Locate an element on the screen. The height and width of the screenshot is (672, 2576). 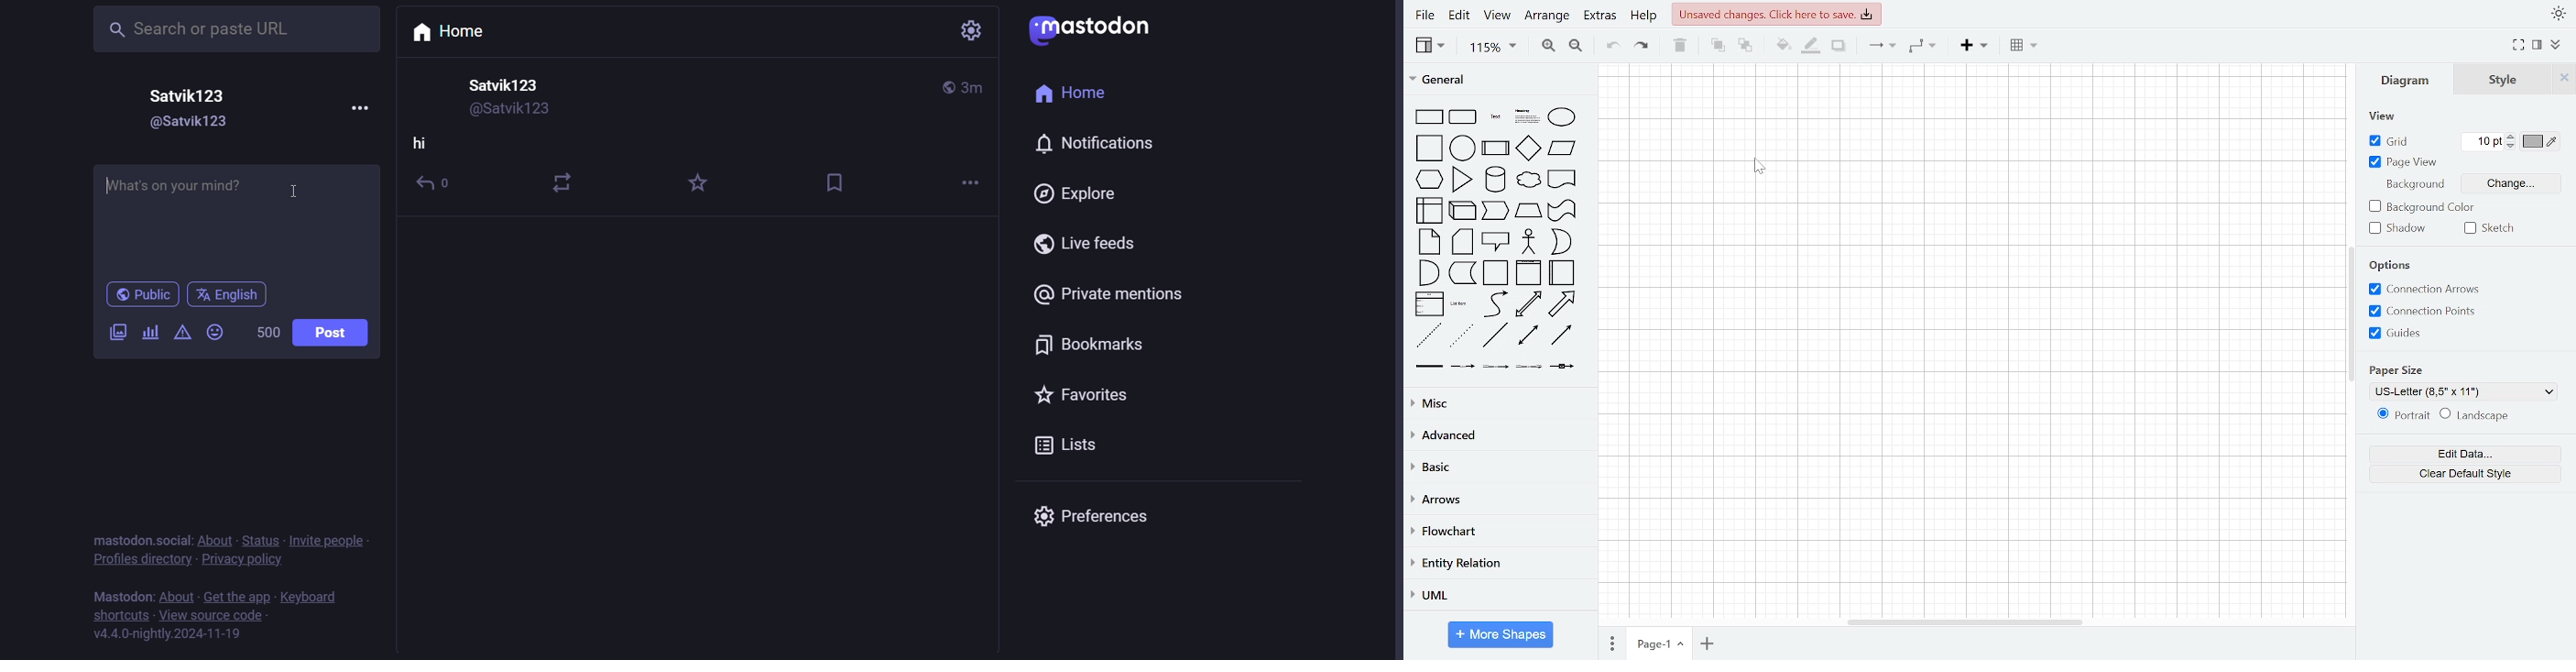
background color is located at coordinates (2422, 207).